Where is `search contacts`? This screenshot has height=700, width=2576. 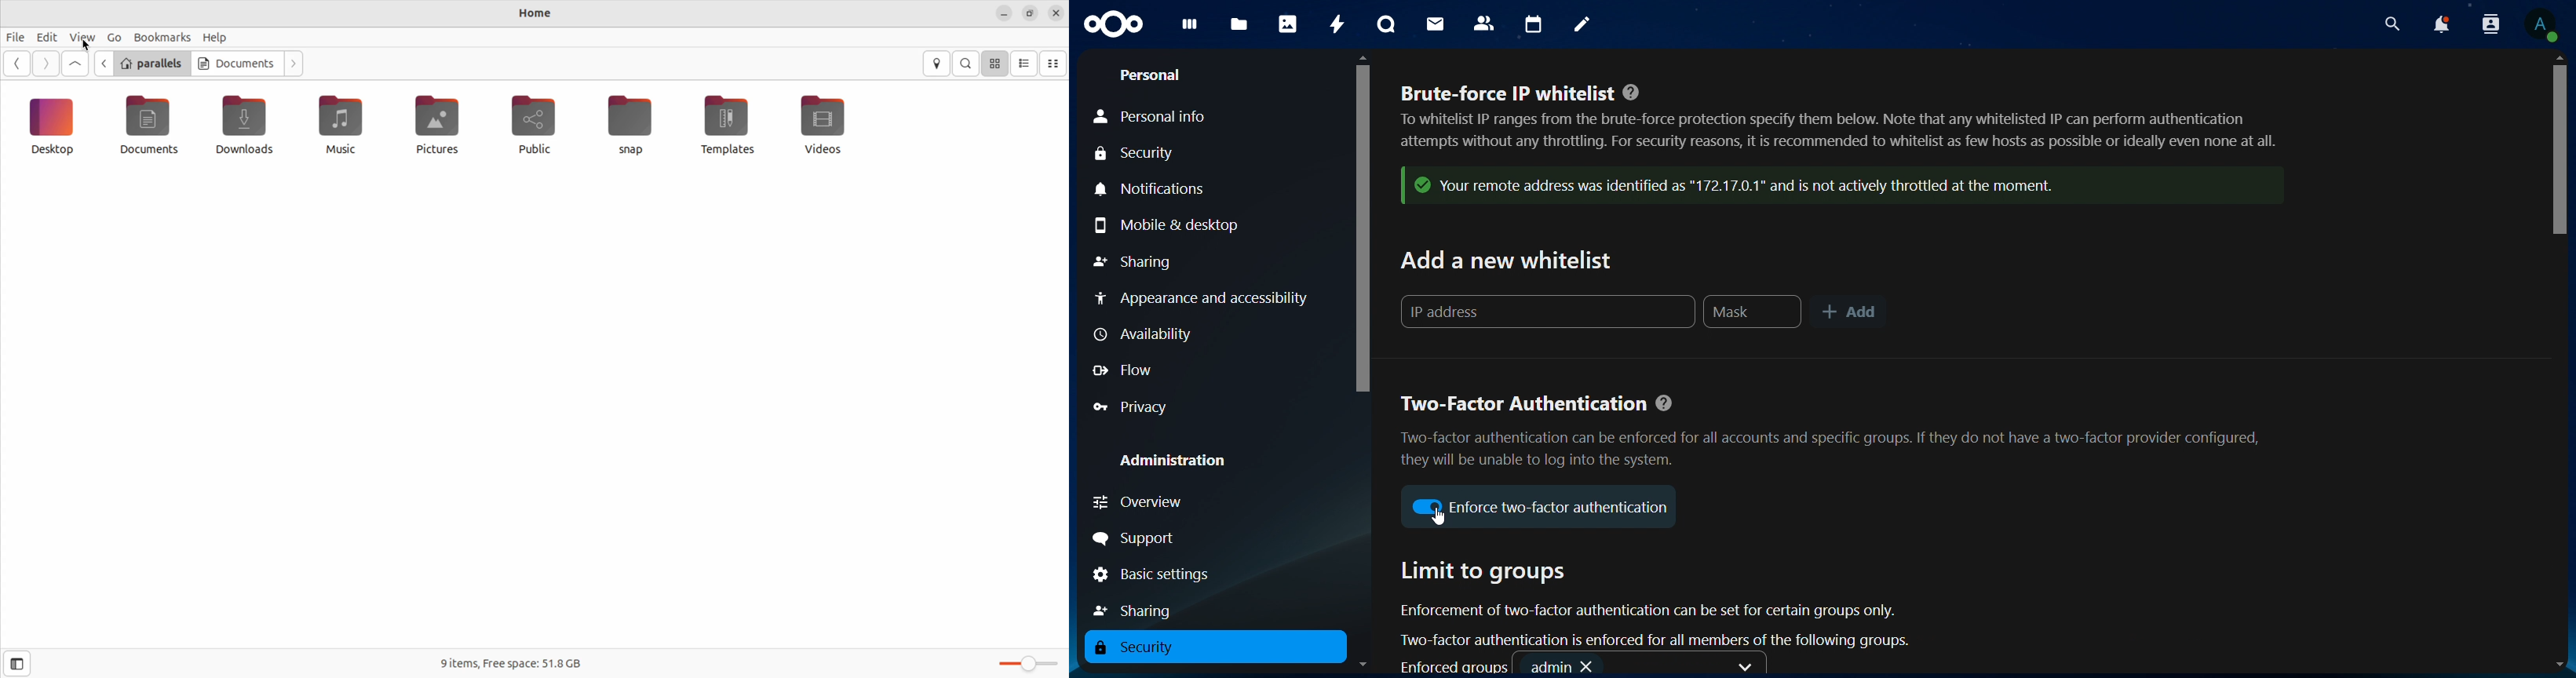 search contacts is located at coordinates (2487, 25).